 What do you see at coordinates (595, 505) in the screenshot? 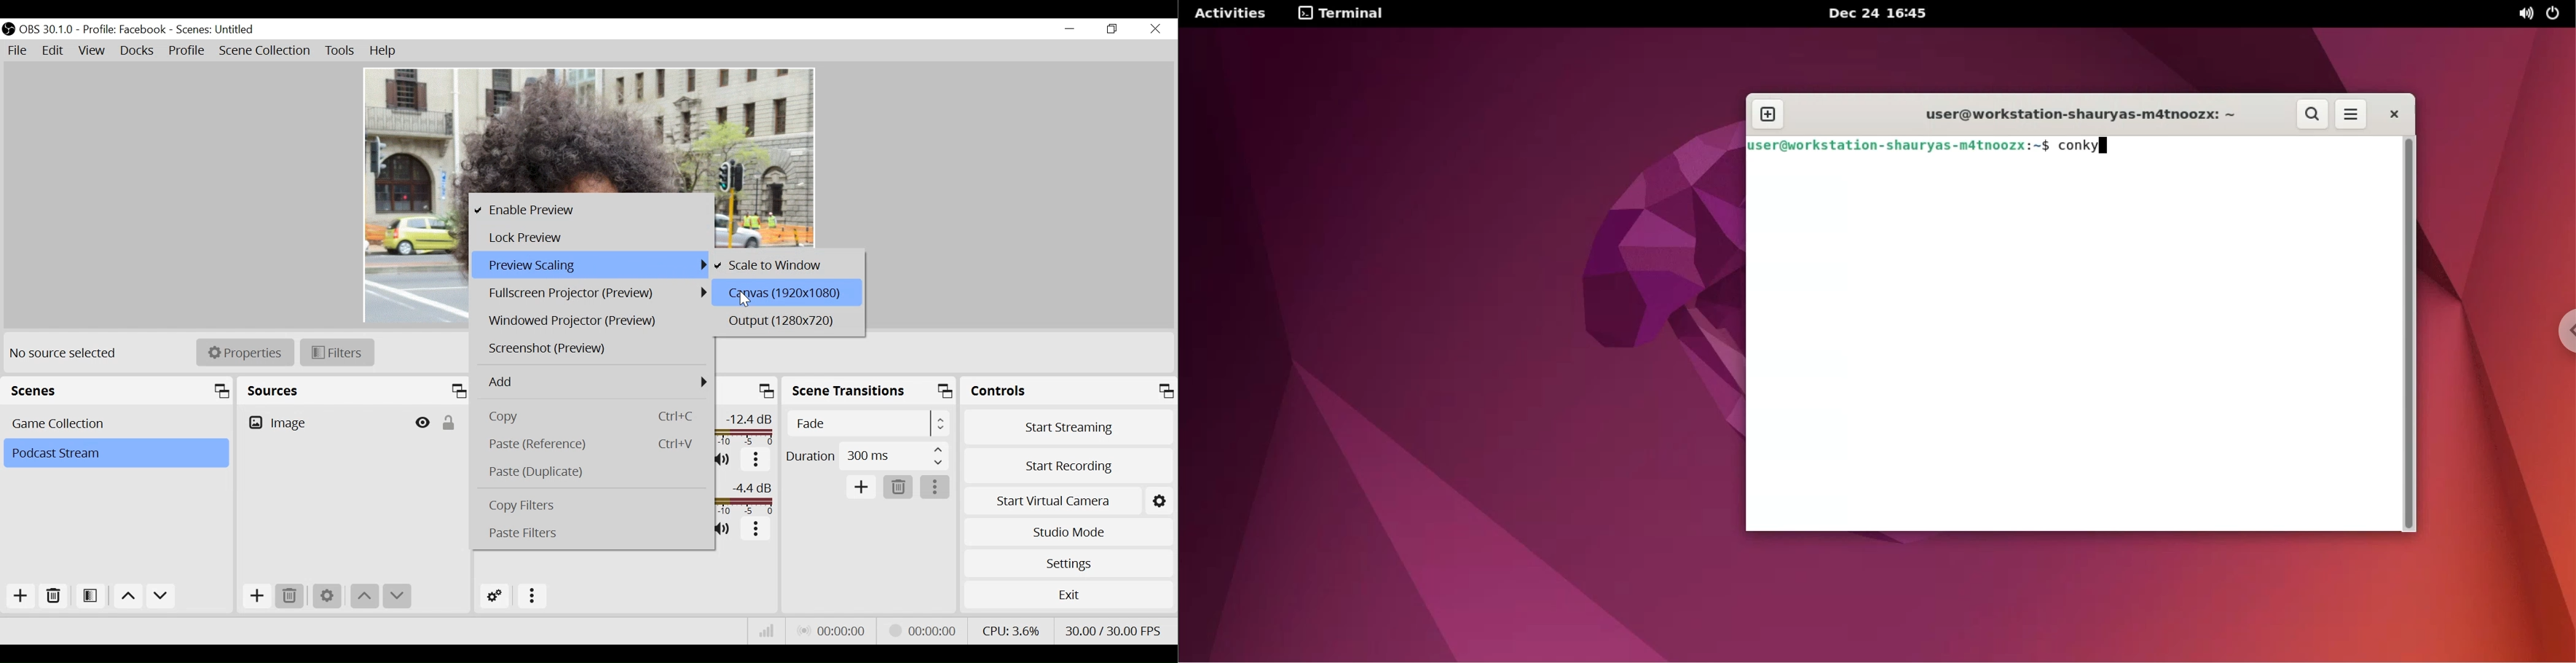
I see `Copy Filters` at bounding box center [595, 505].